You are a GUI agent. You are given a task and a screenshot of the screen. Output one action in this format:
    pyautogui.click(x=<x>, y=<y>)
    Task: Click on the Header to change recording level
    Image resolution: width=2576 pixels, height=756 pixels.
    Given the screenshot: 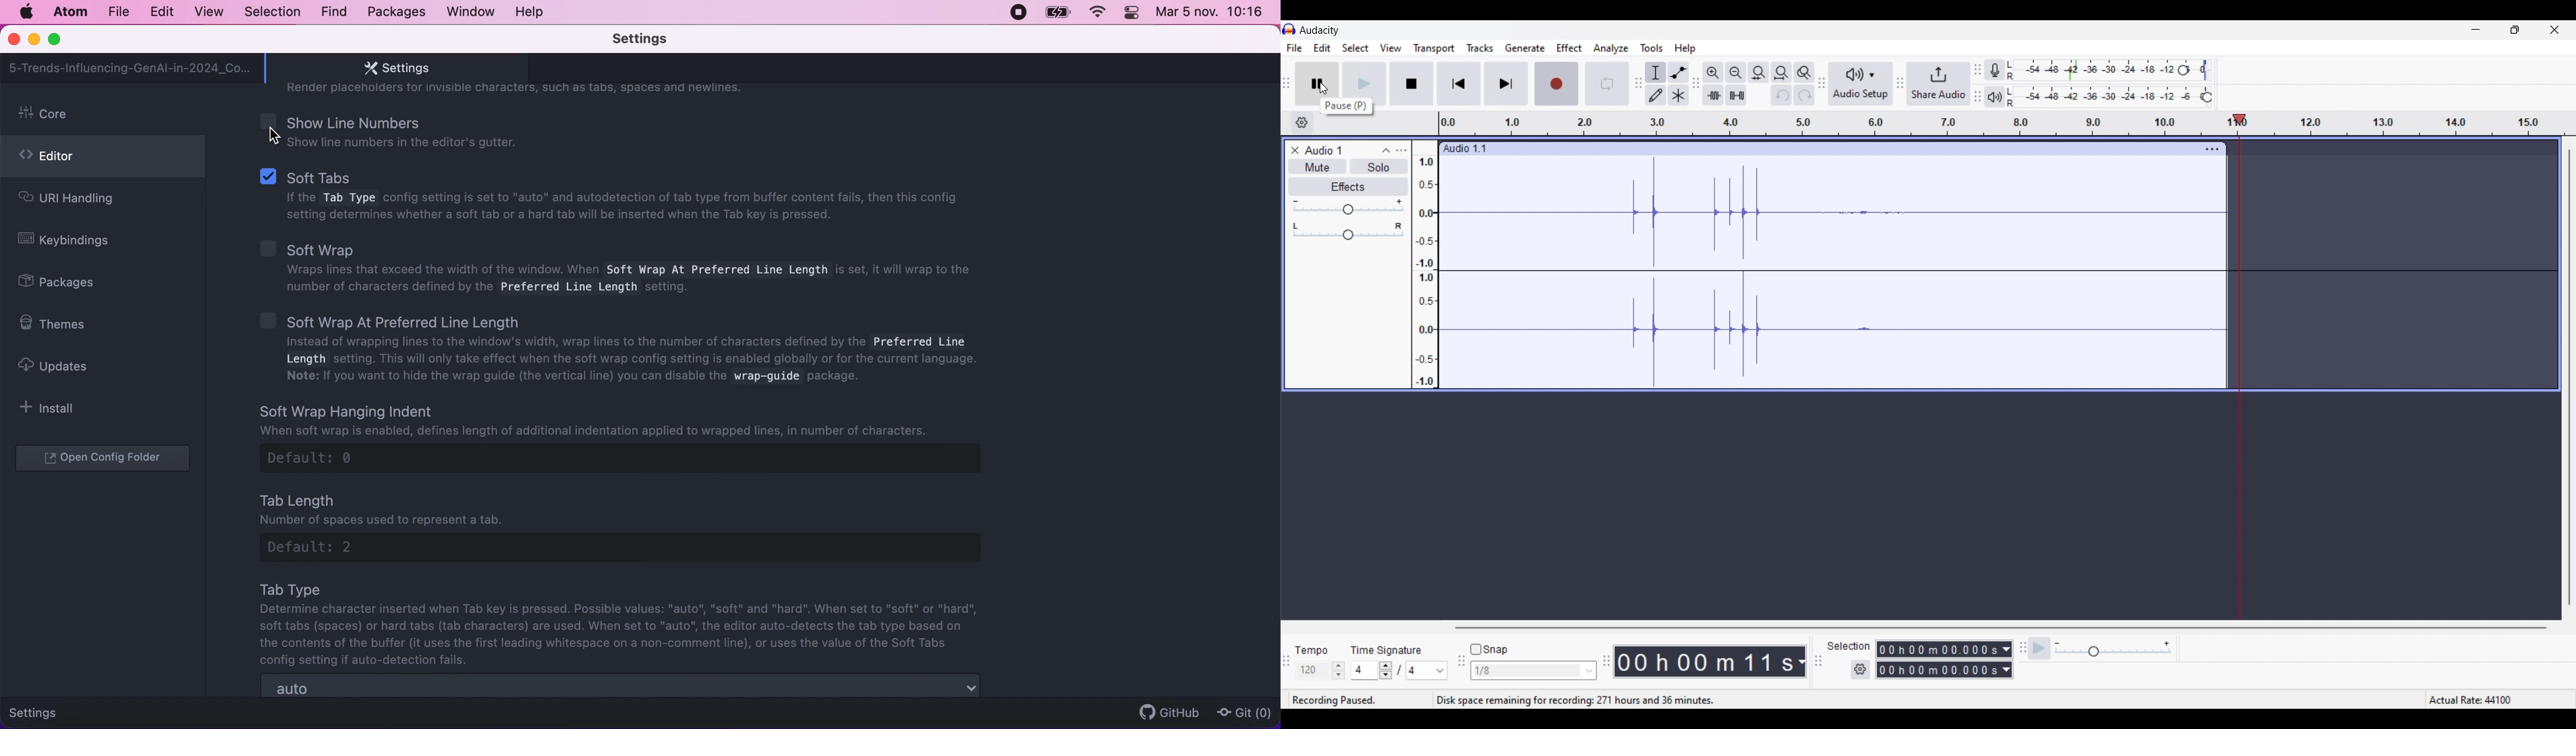 What is the action you would take?
    pyautogui.click(x=2197, y=68)
    